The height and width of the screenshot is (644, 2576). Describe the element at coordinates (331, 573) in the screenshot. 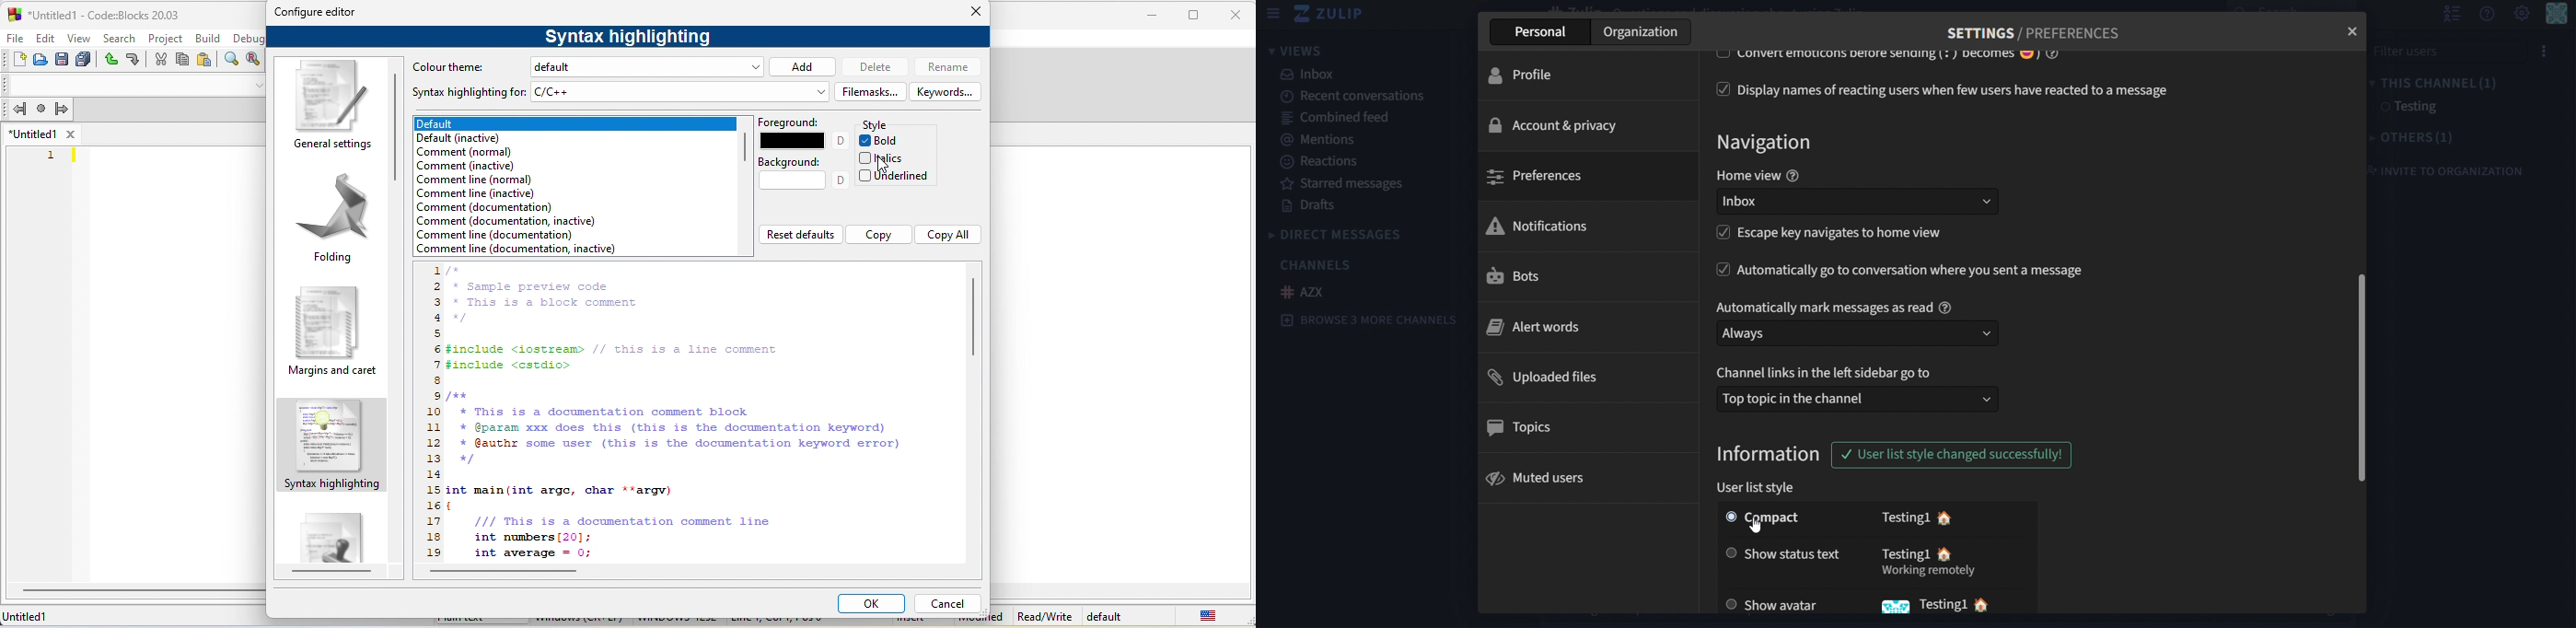

I see `horizontal scroll bar` at that location.